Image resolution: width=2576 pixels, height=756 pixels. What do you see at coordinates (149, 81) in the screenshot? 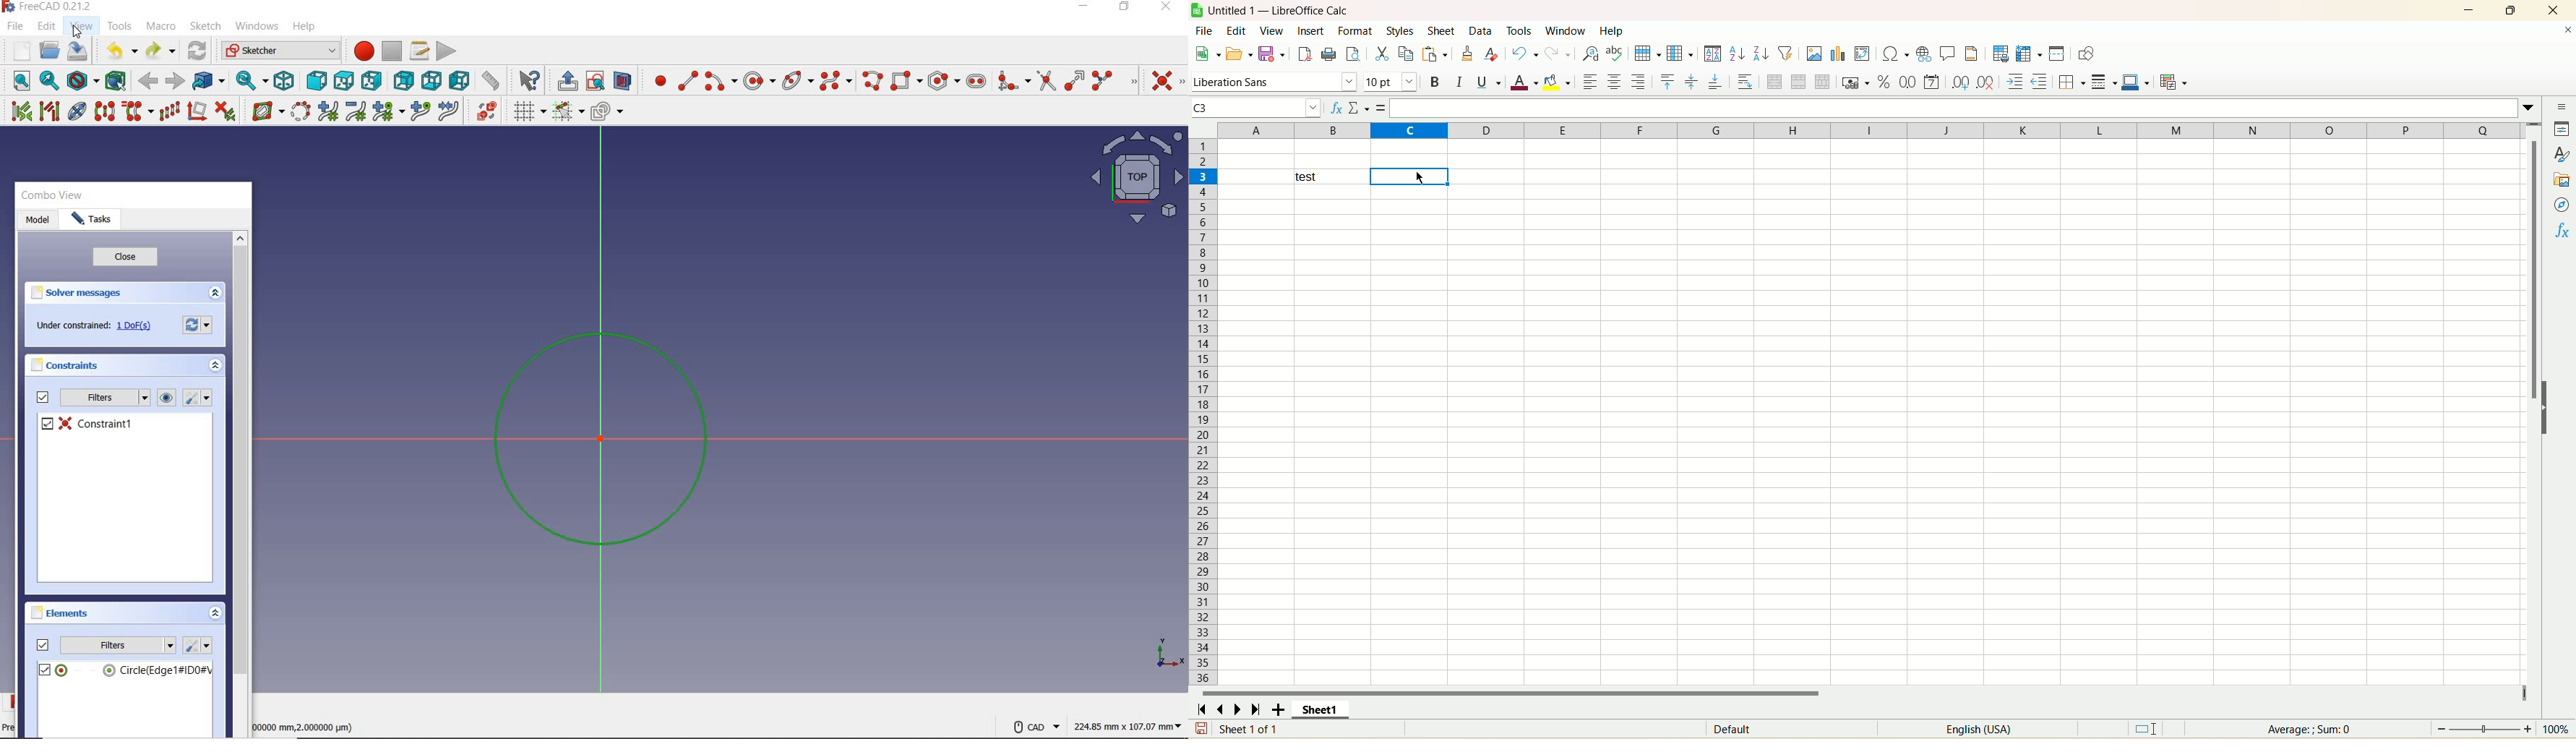
I see `backward` at bounding box center [149, 81].